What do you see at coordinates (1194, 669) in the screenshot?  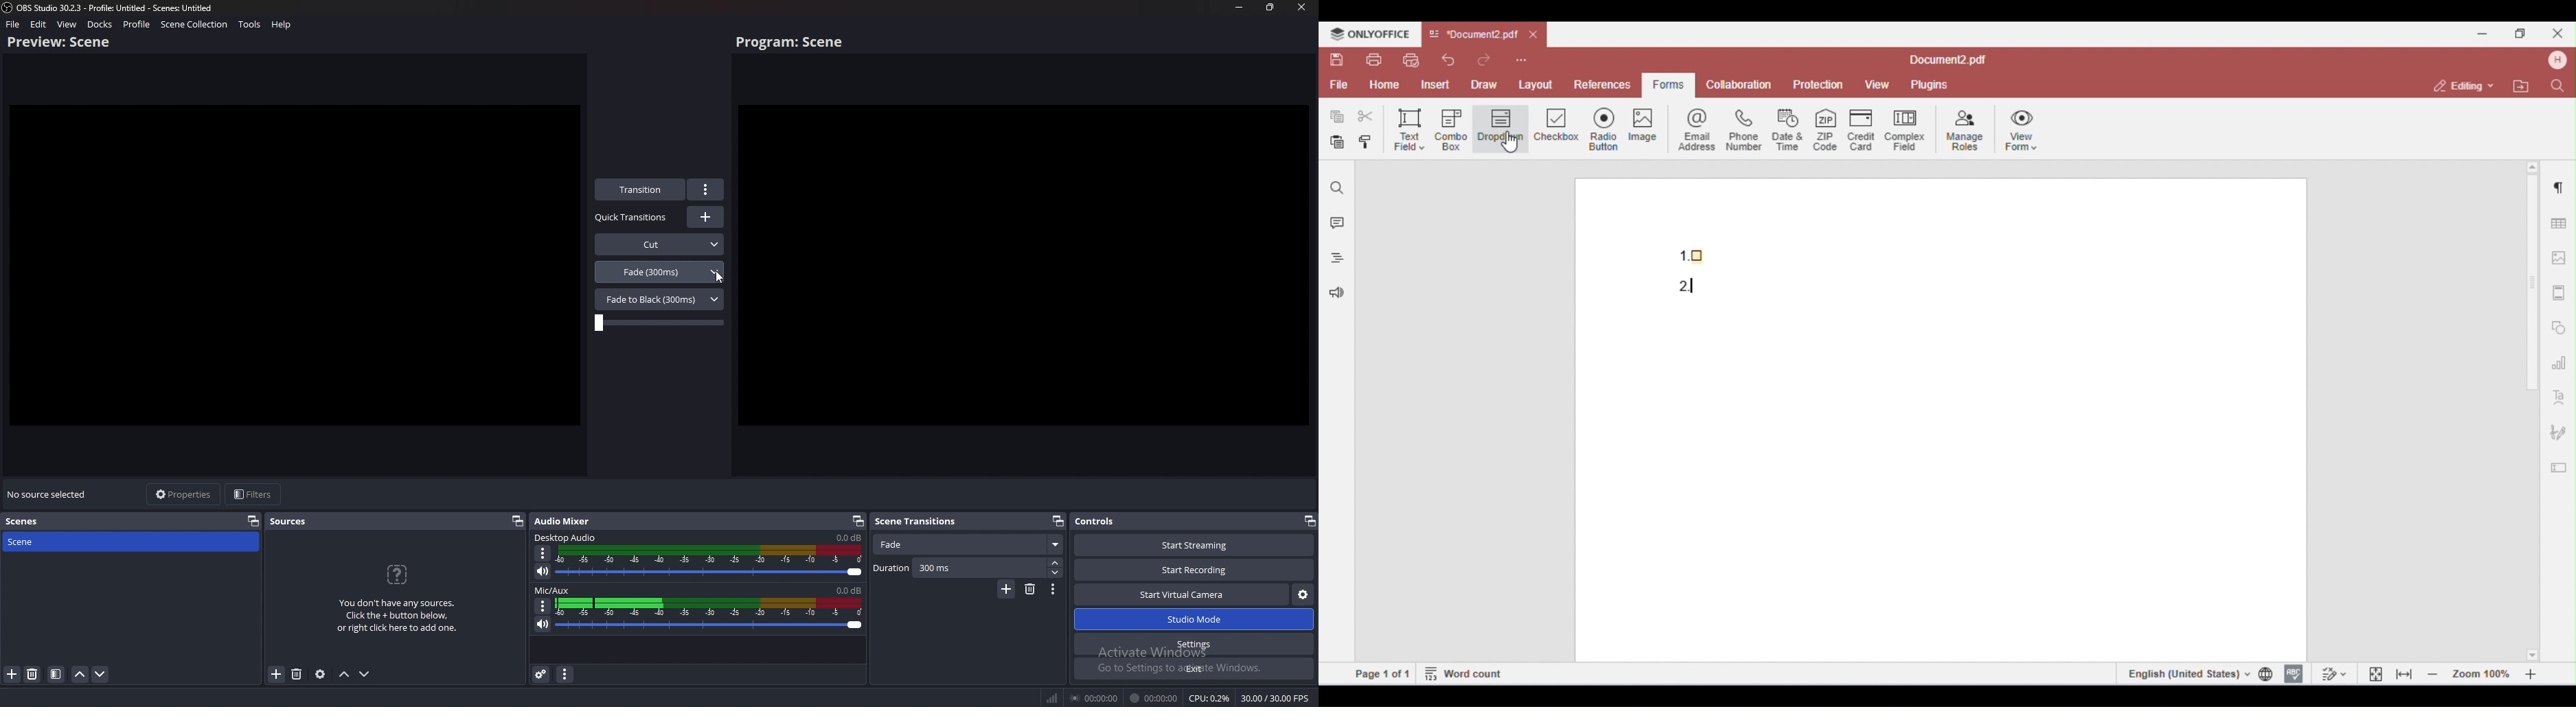 I see `Exit` at bounding box center [1194, 669].